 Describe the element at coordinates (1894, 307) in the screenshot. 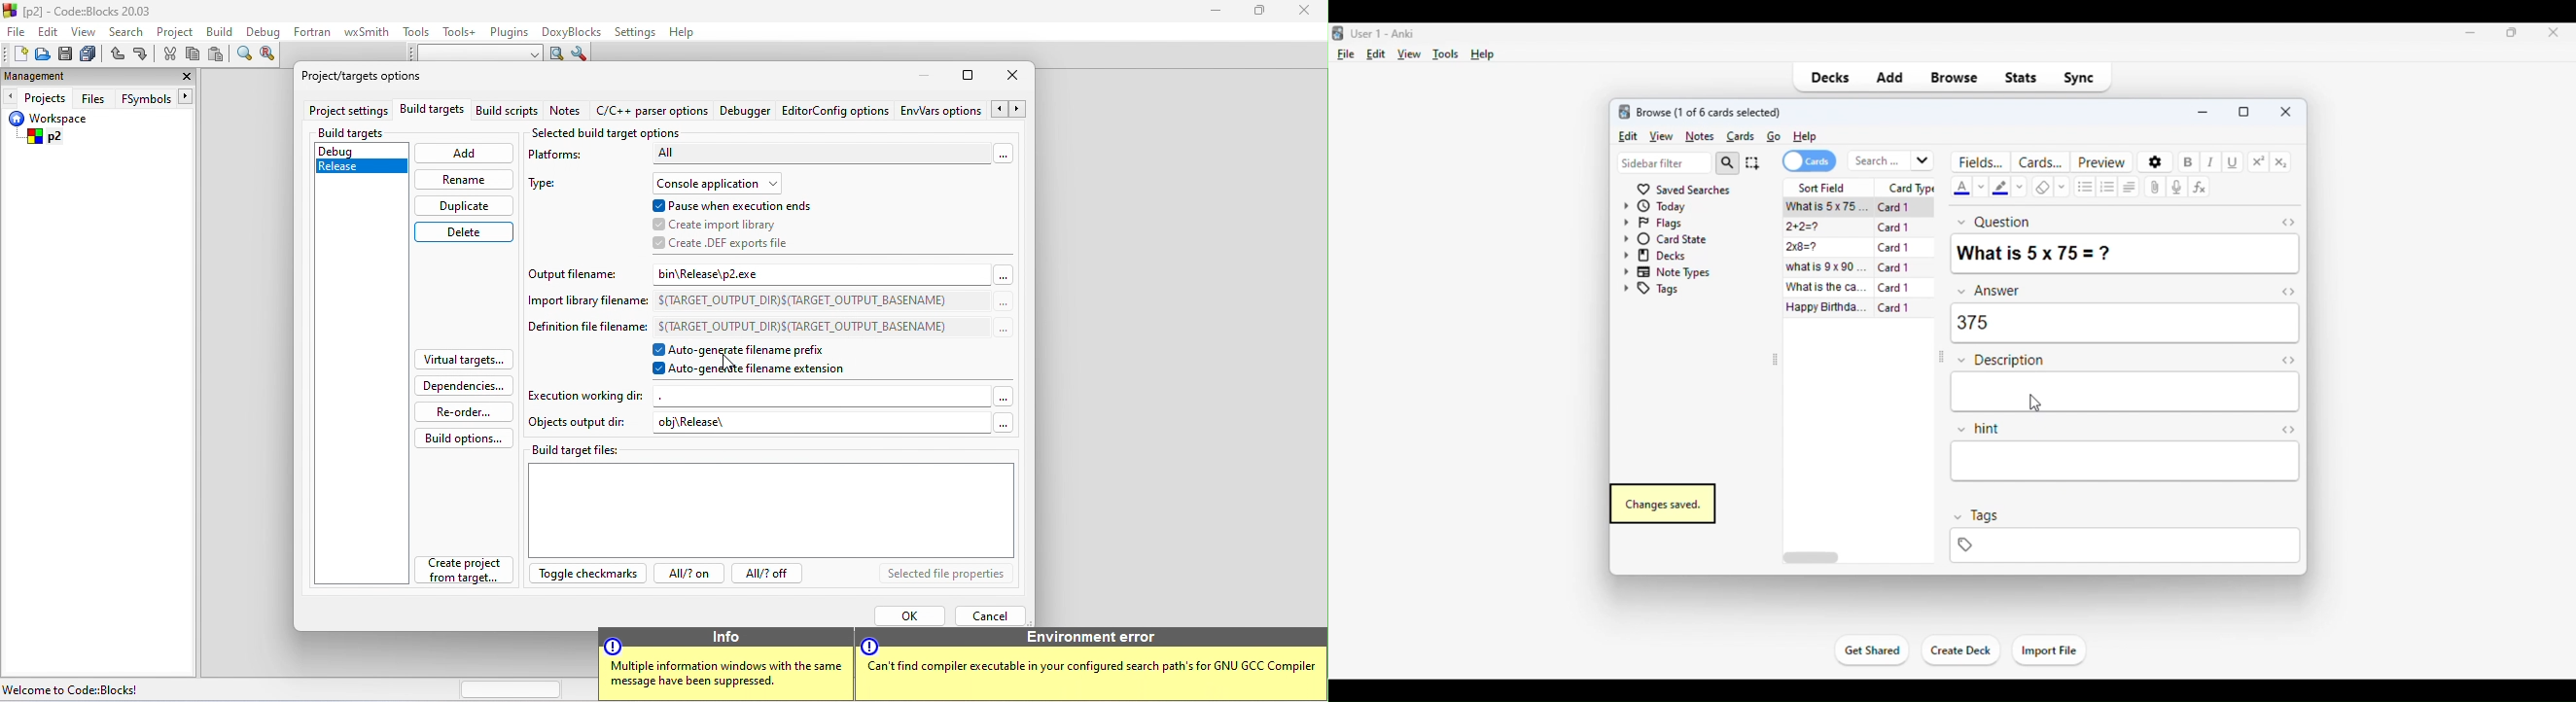

I see `card 1` at that location.